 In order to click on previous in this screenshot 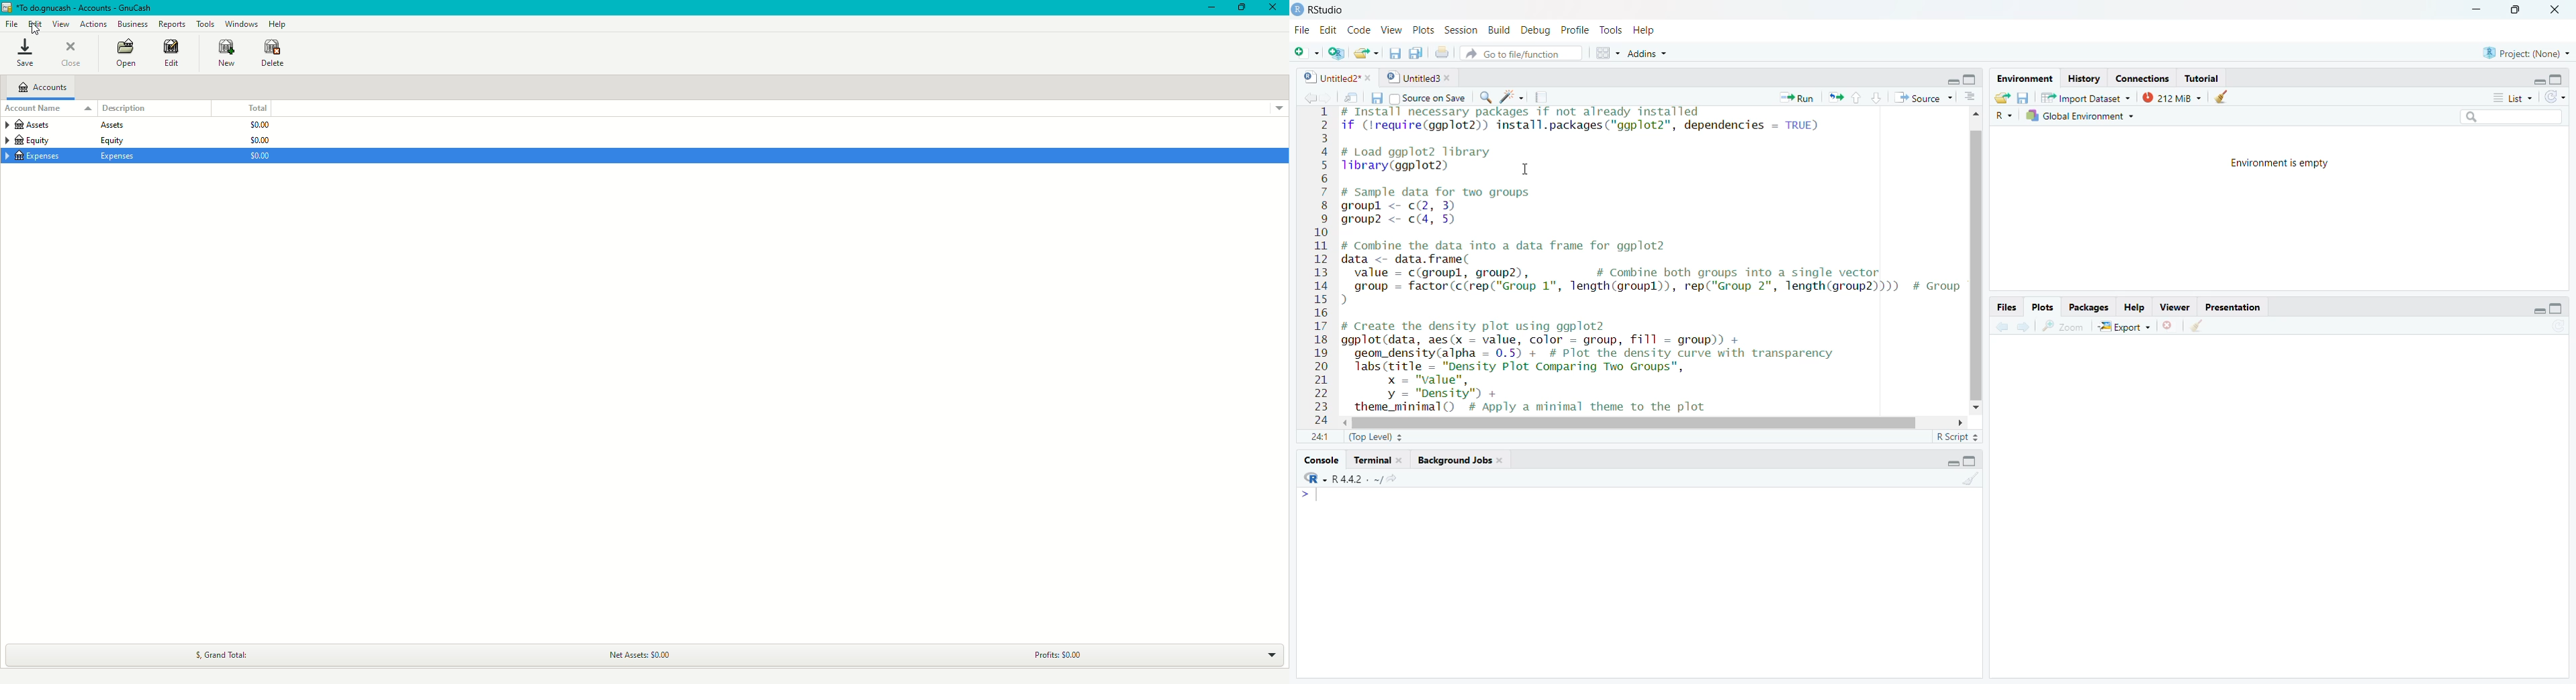, I will do `click(2002, 327)`.